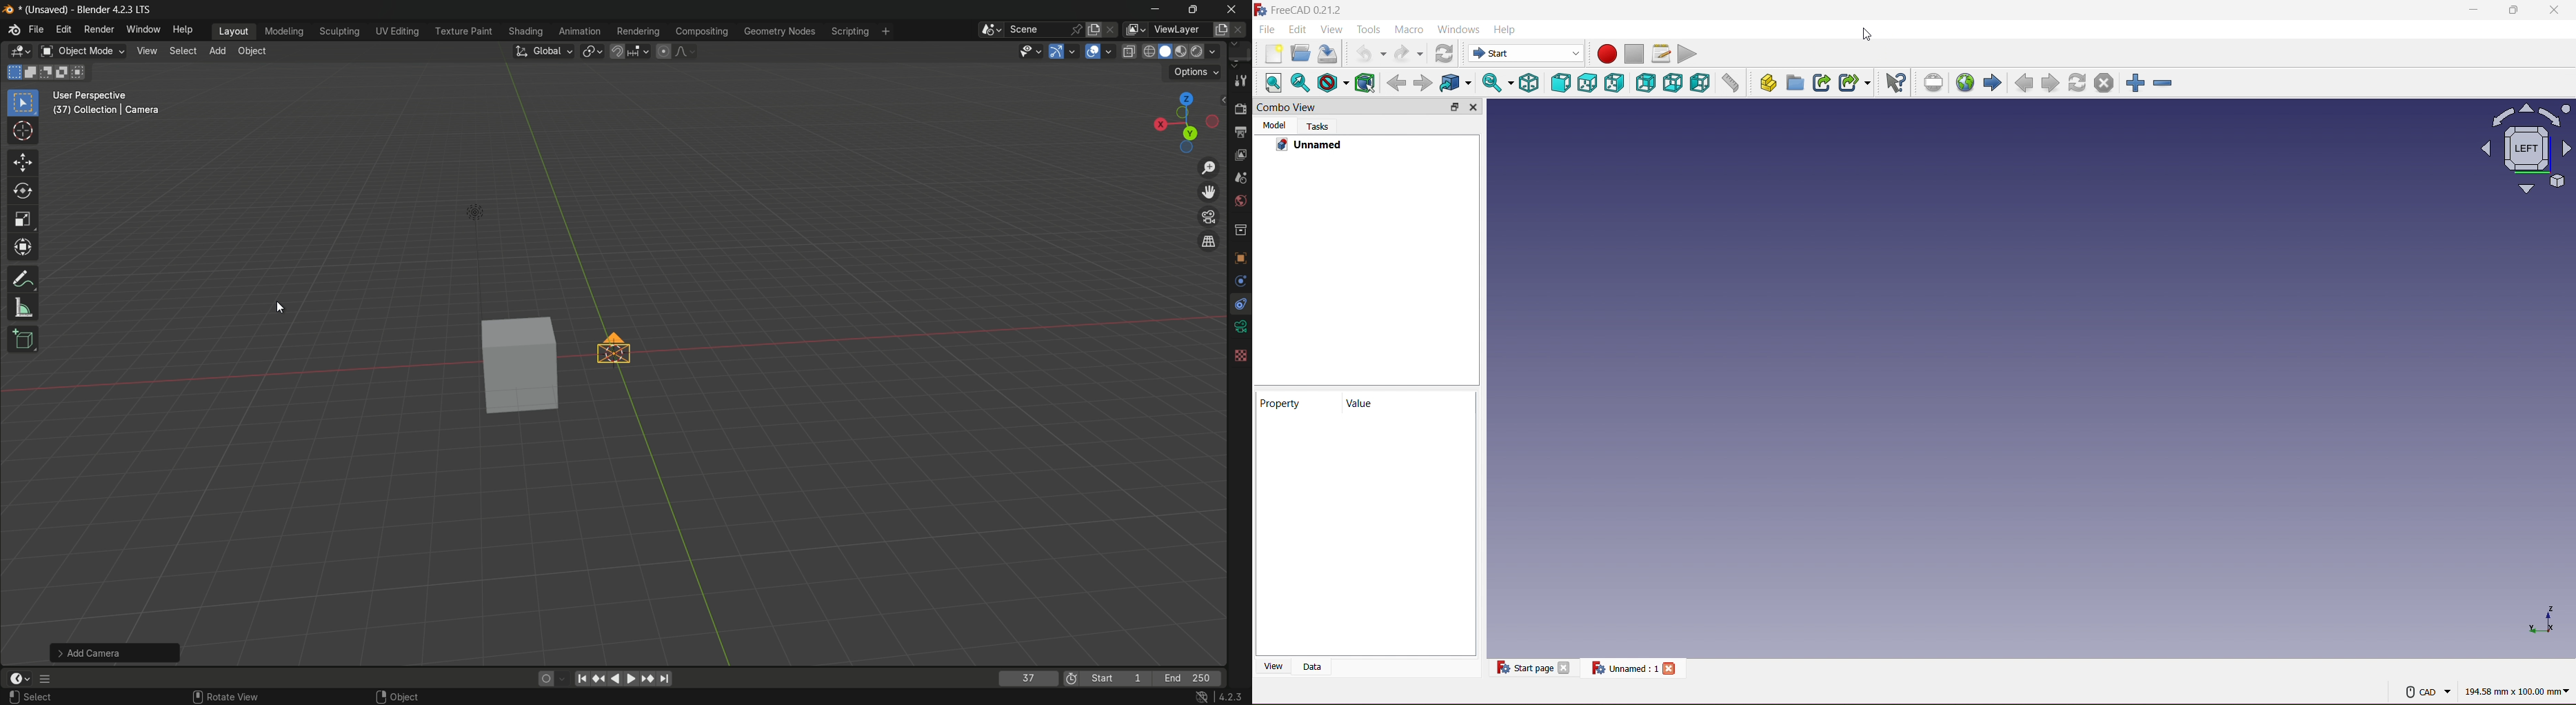  I want to click on Draw Style, so click(1333, 84).